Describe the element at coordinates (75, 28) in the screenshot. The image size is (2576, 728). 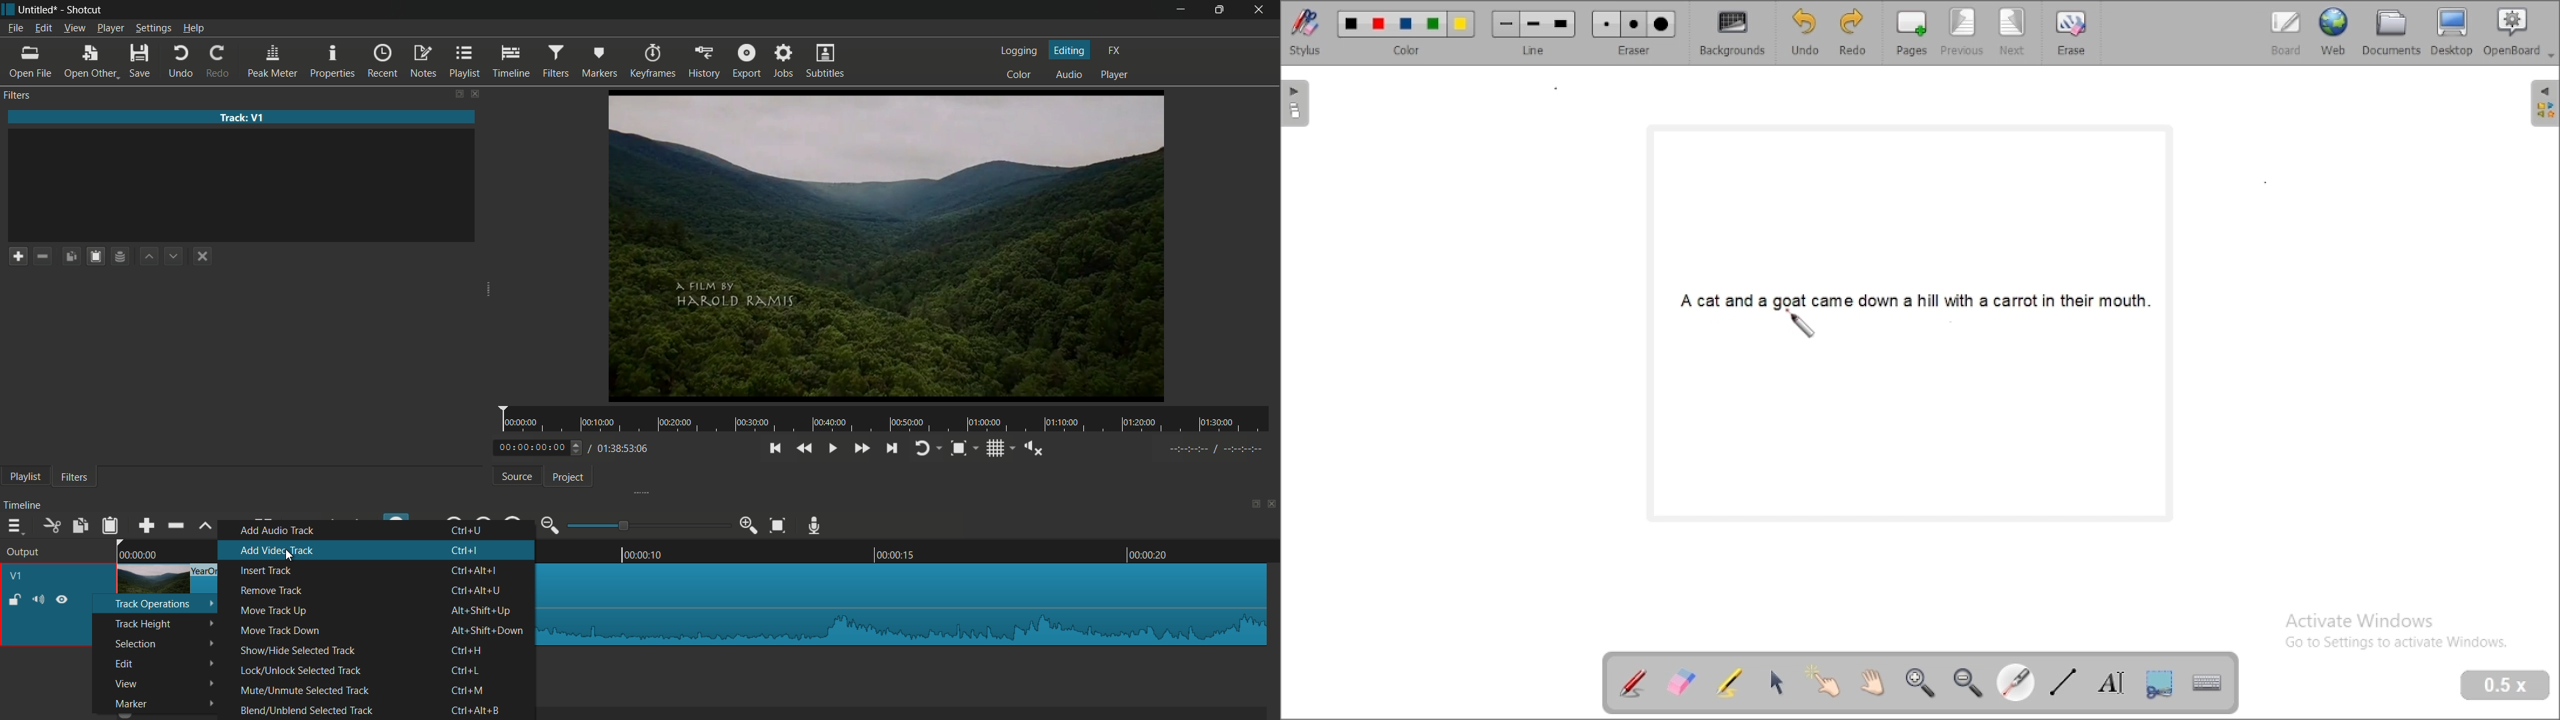
I see `view menu` at that location.